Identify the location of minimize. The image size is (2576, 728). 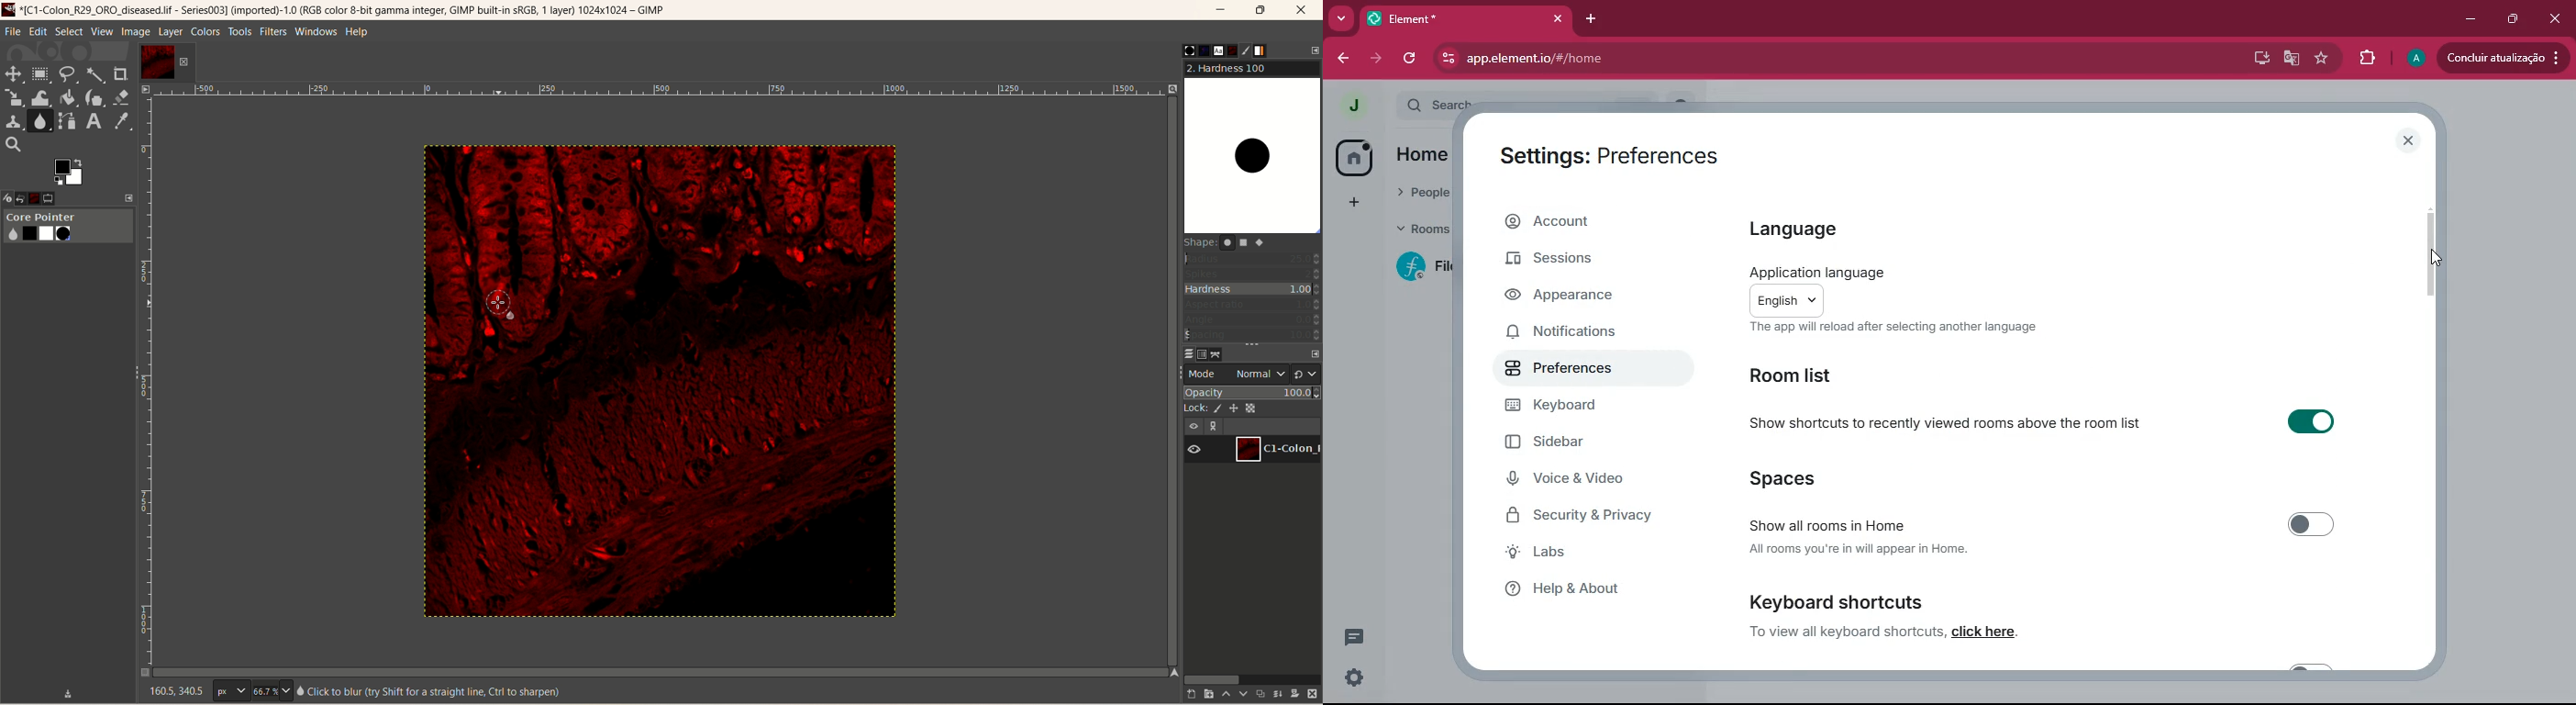
(2470, 19).